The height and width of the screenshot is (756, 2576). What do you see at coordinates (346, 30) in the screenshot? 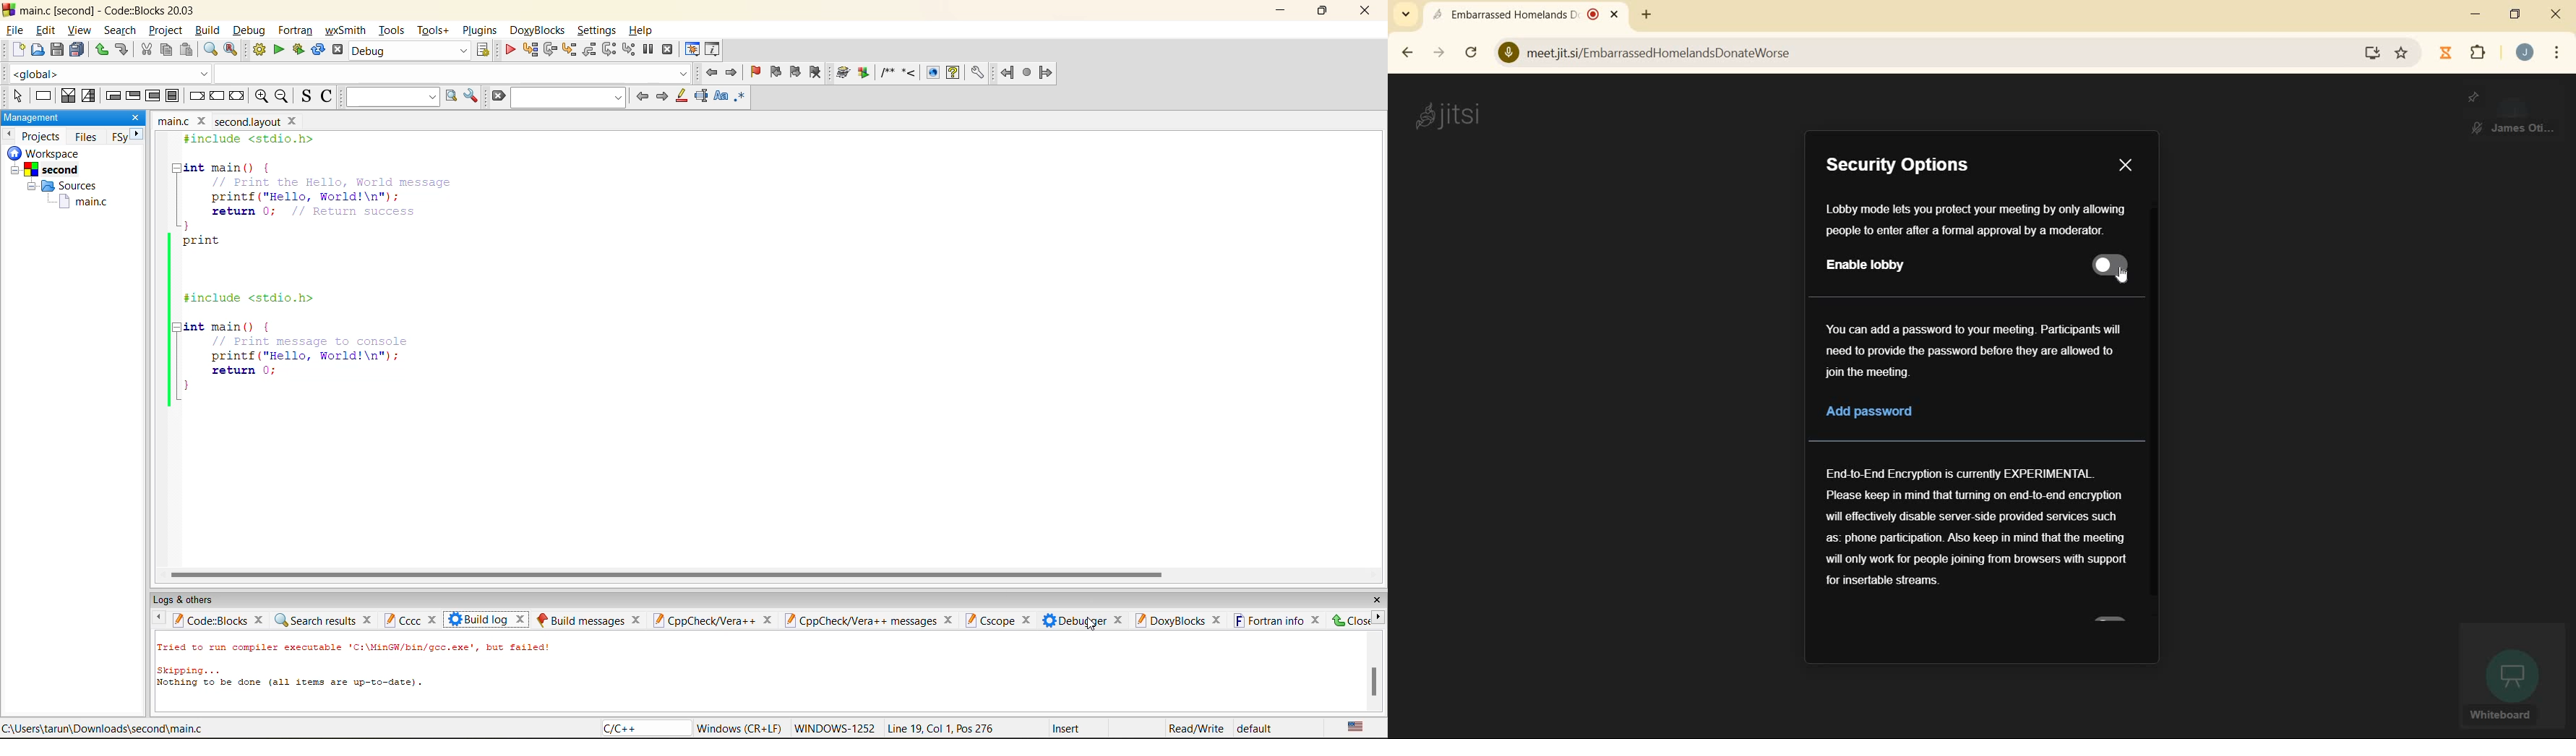
I see `wxsmith` at bounding box center [346, 30].